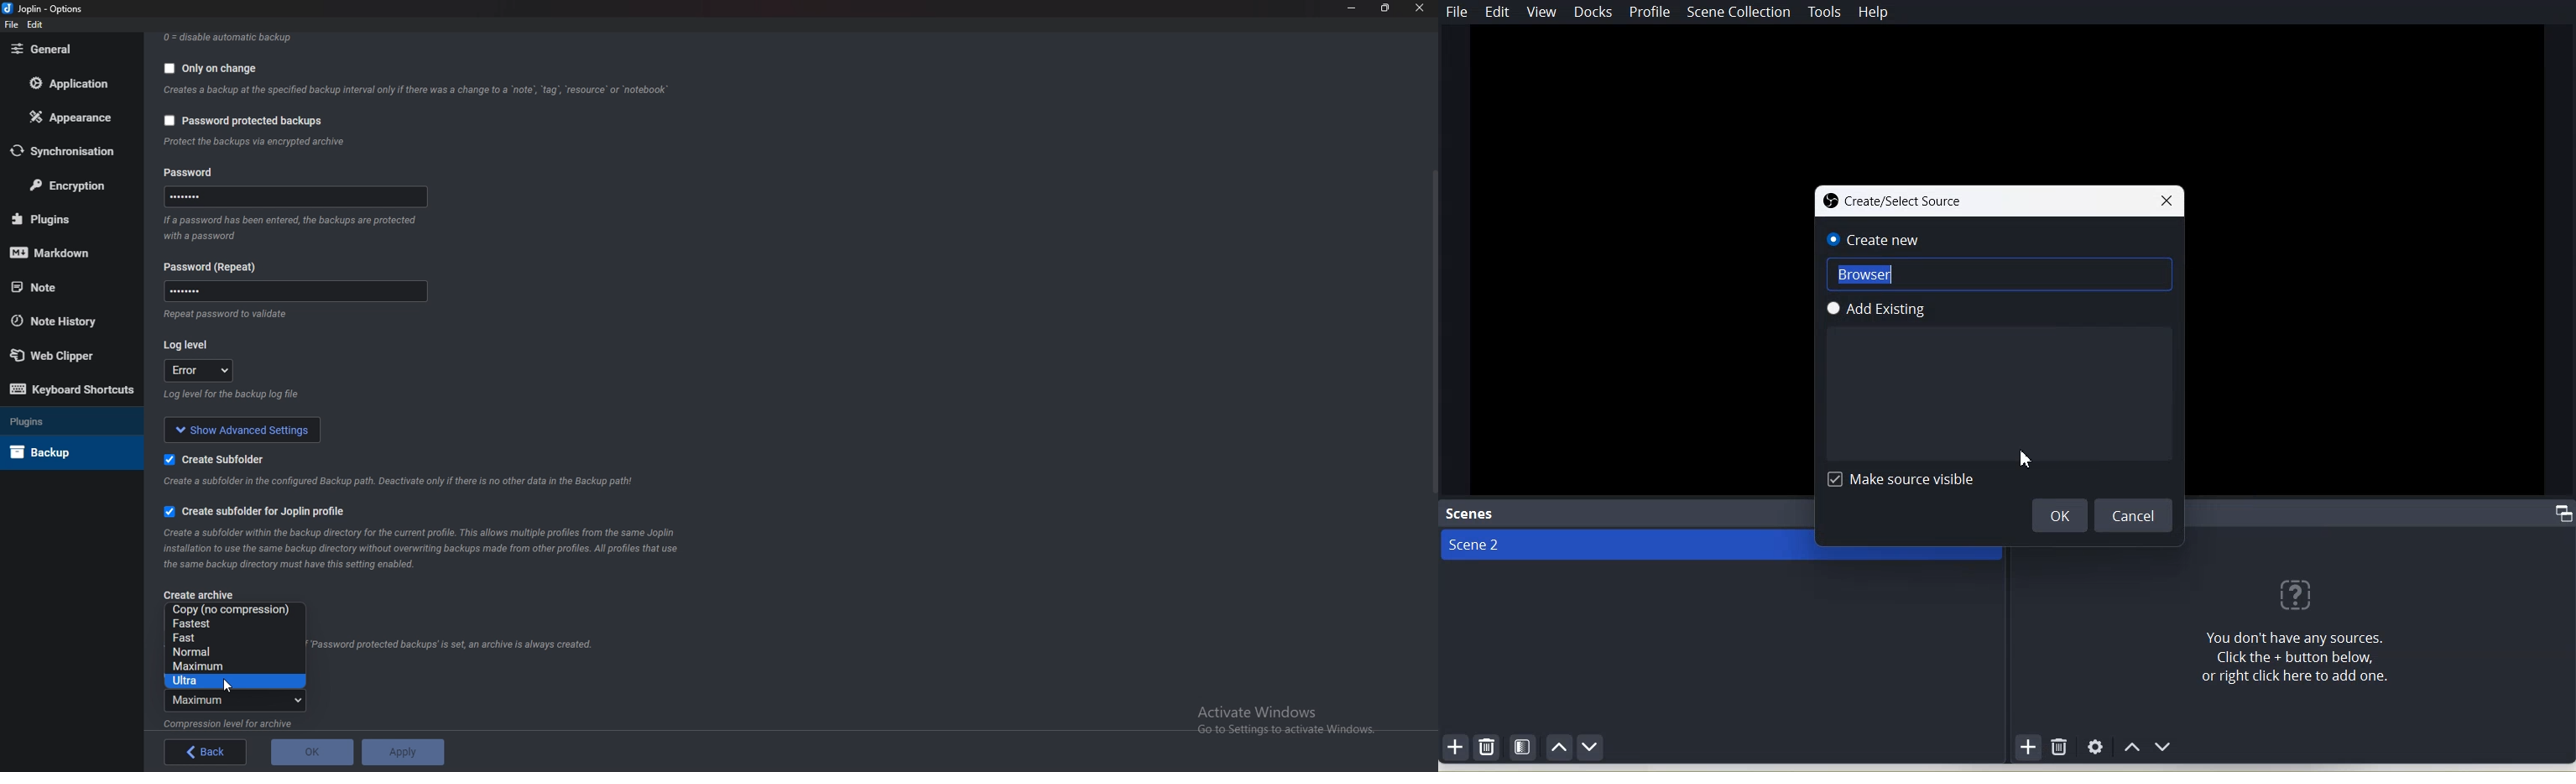 Image resolution: width=2576 pixels, height=784 pixels. I want to click on Create archive, so click(204, 595).